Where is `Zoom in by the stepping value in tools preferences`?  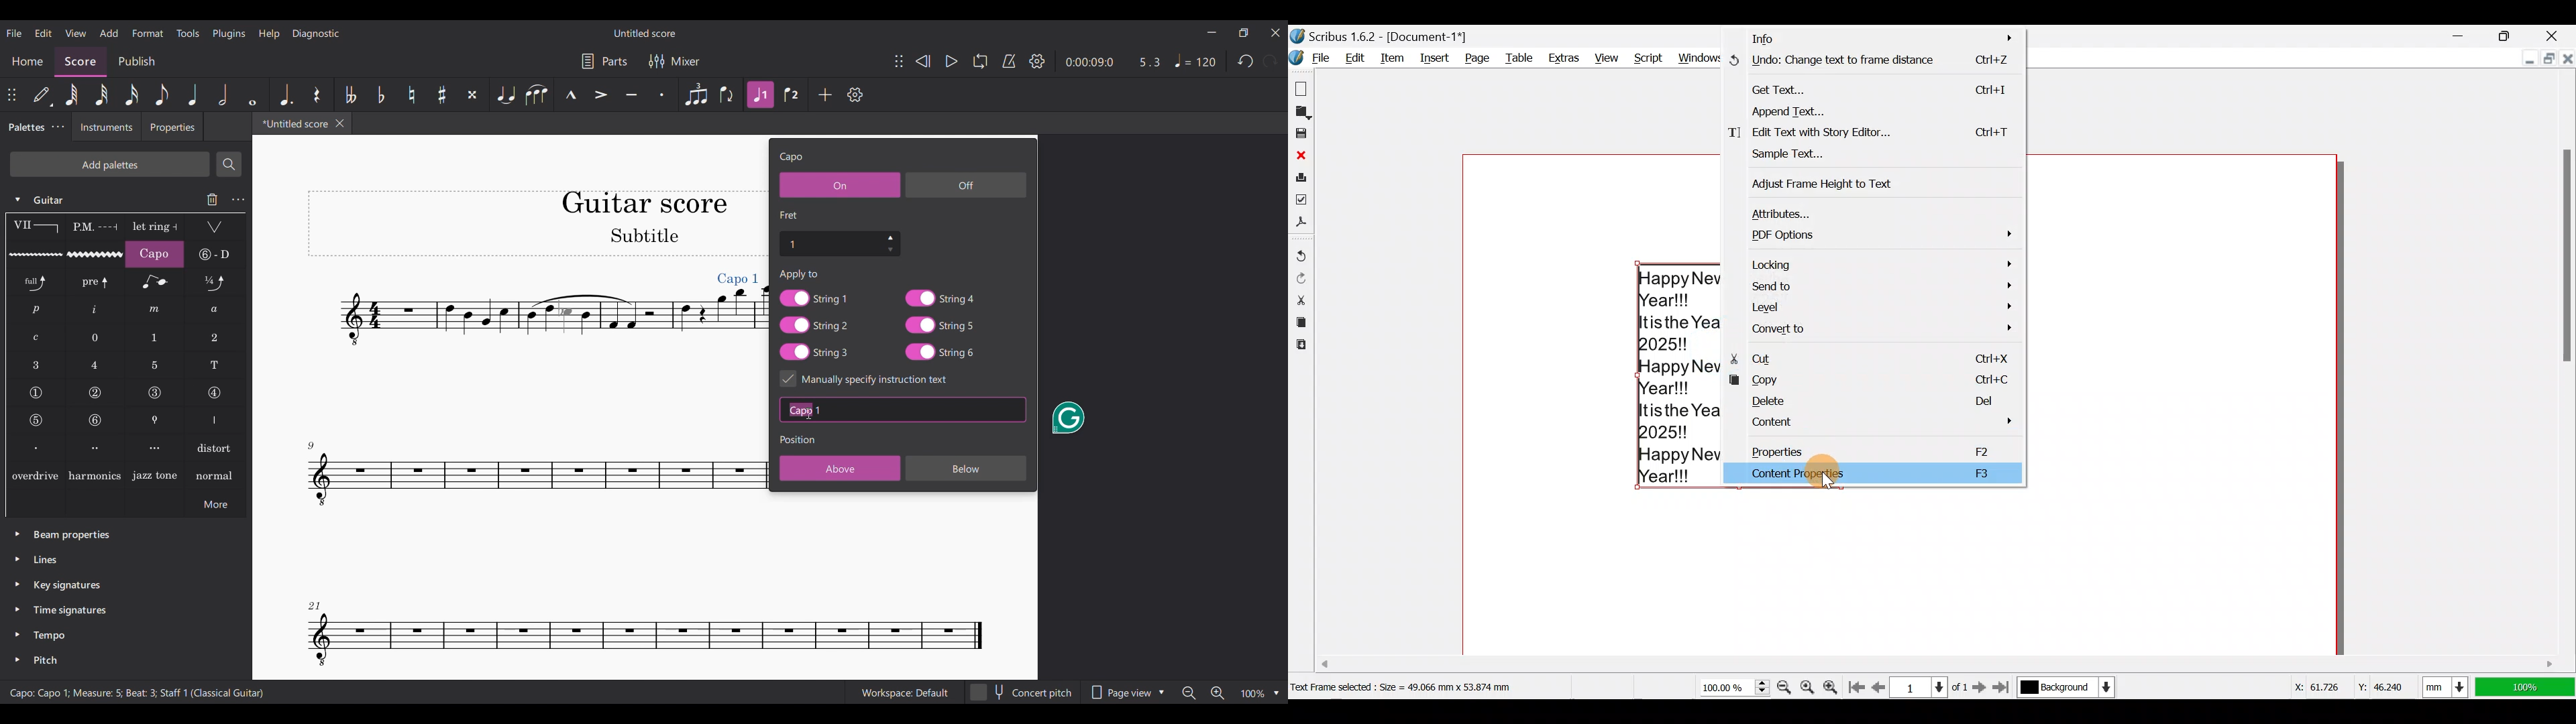 Zoom in by the stepping value in tools preferences is located at coordinates (1834, 684).